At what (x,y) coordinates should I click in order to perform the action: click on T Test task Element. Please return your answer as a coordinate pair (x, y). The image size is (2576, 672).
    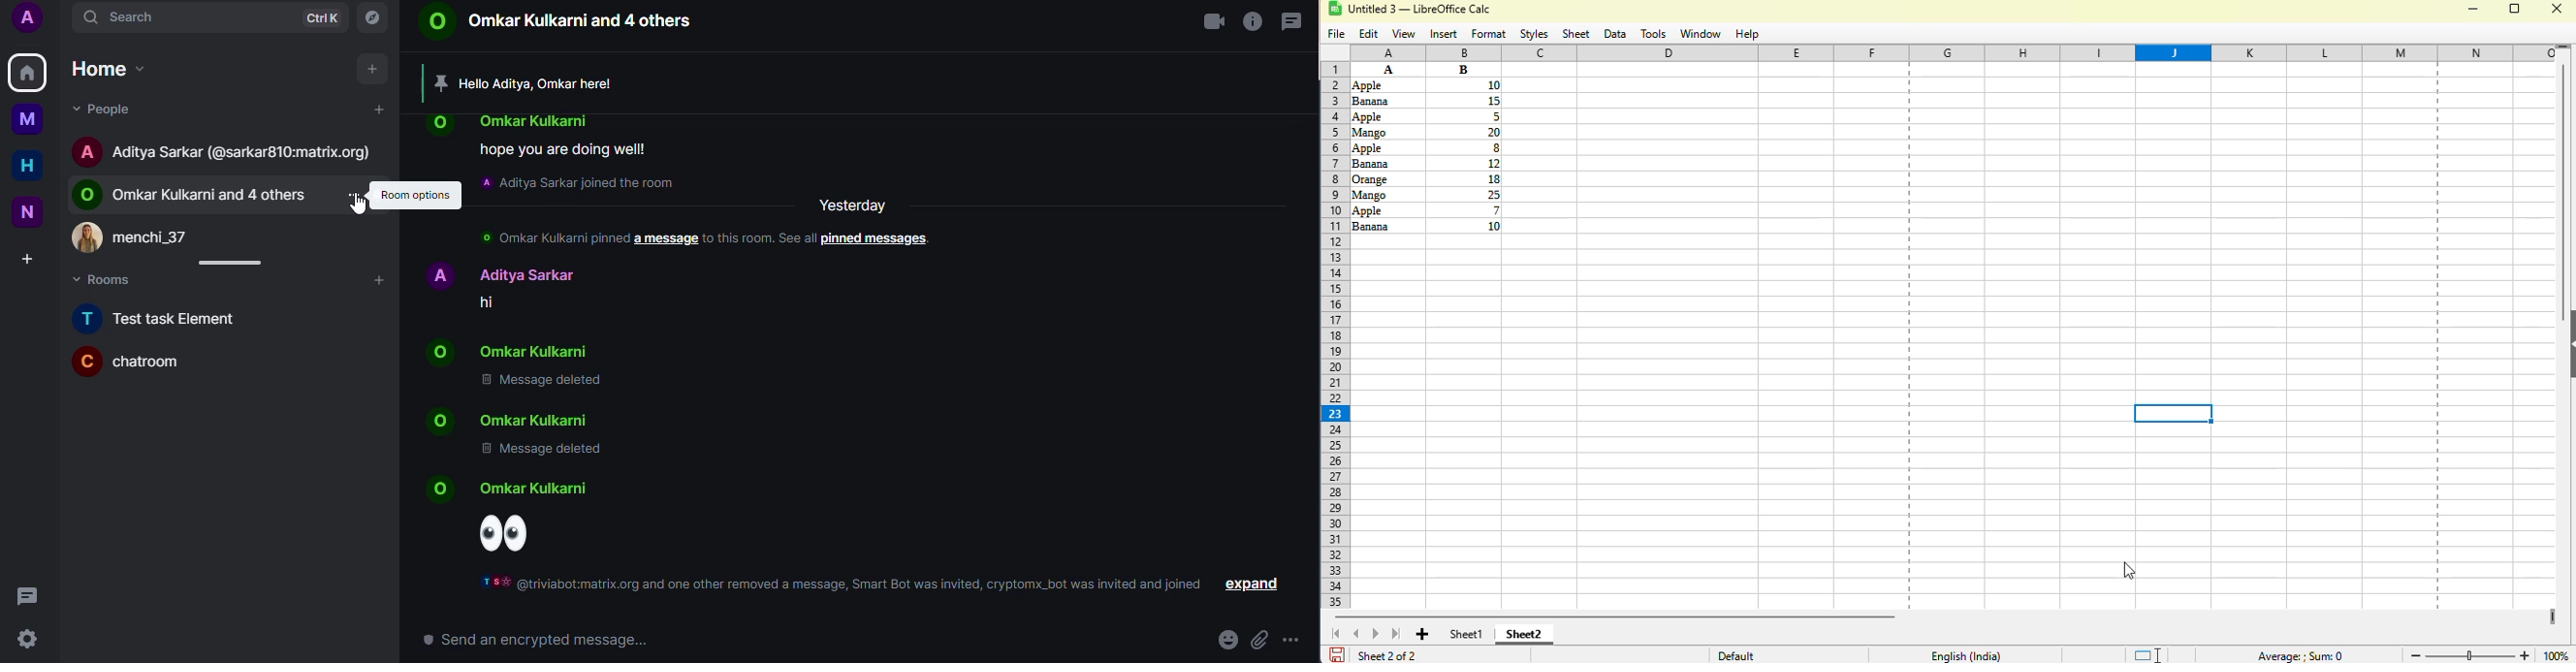
    Looking at the image, I should click on (162, 319).